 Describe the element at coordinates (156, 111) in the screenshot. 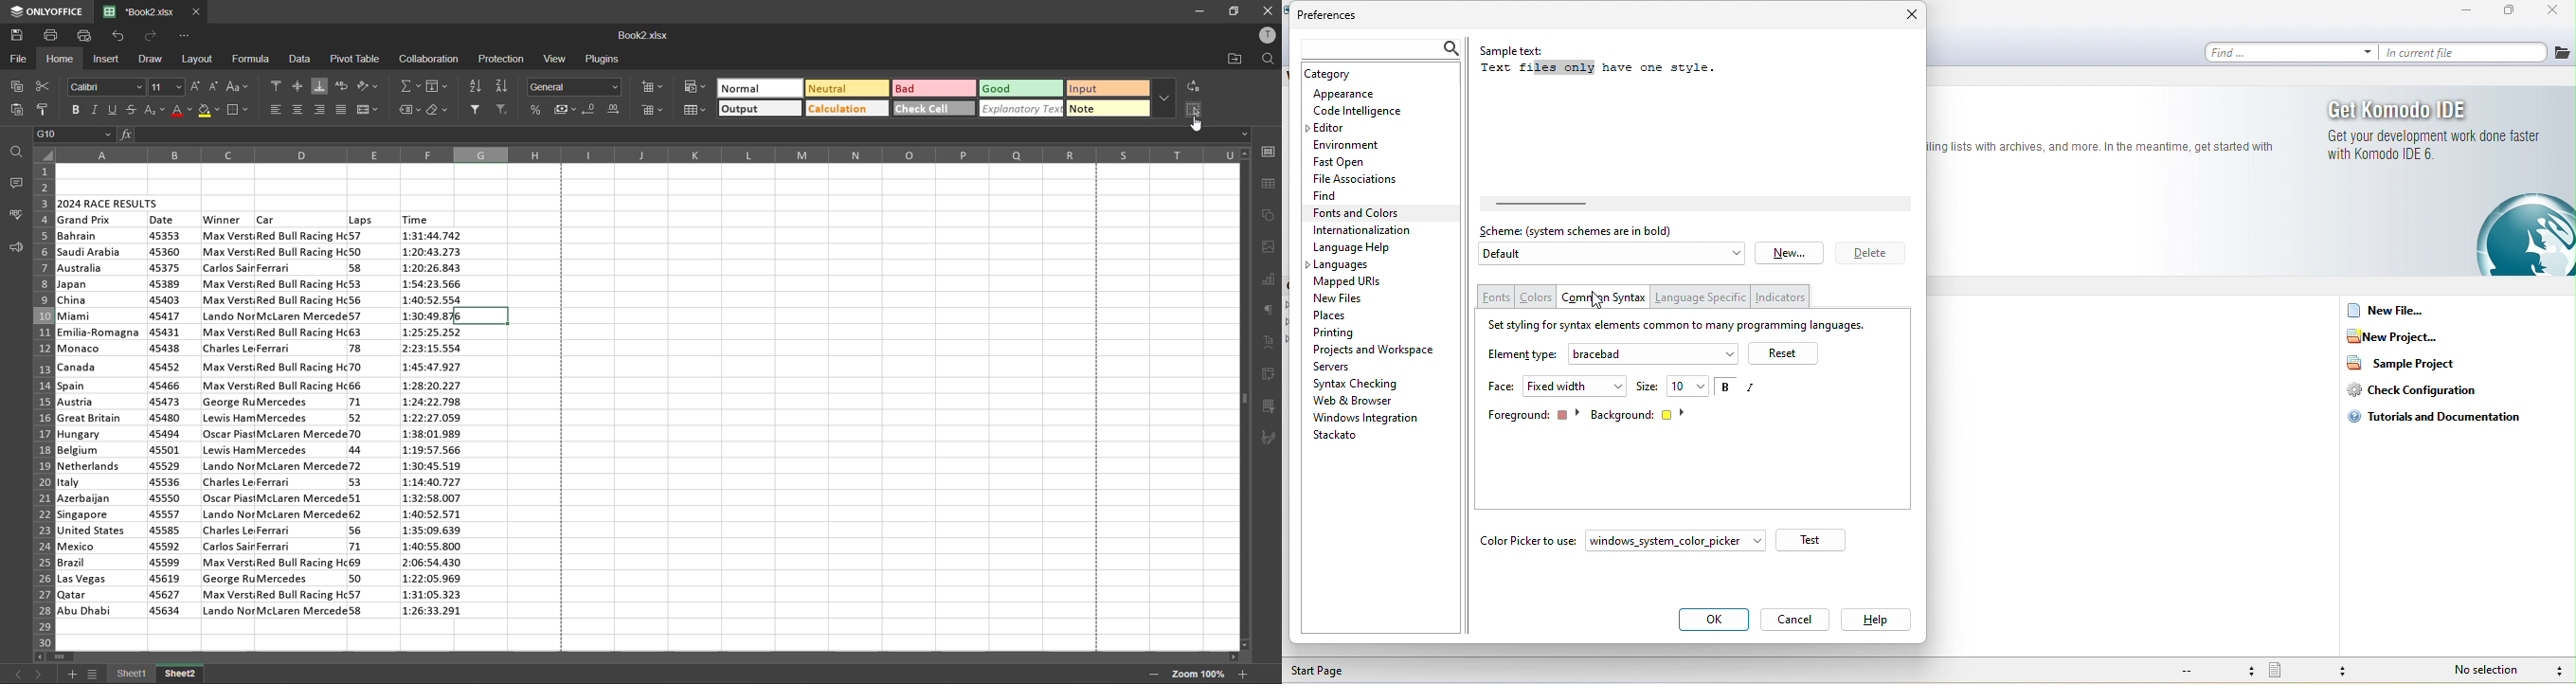

I see `sub/superscript` at that location.